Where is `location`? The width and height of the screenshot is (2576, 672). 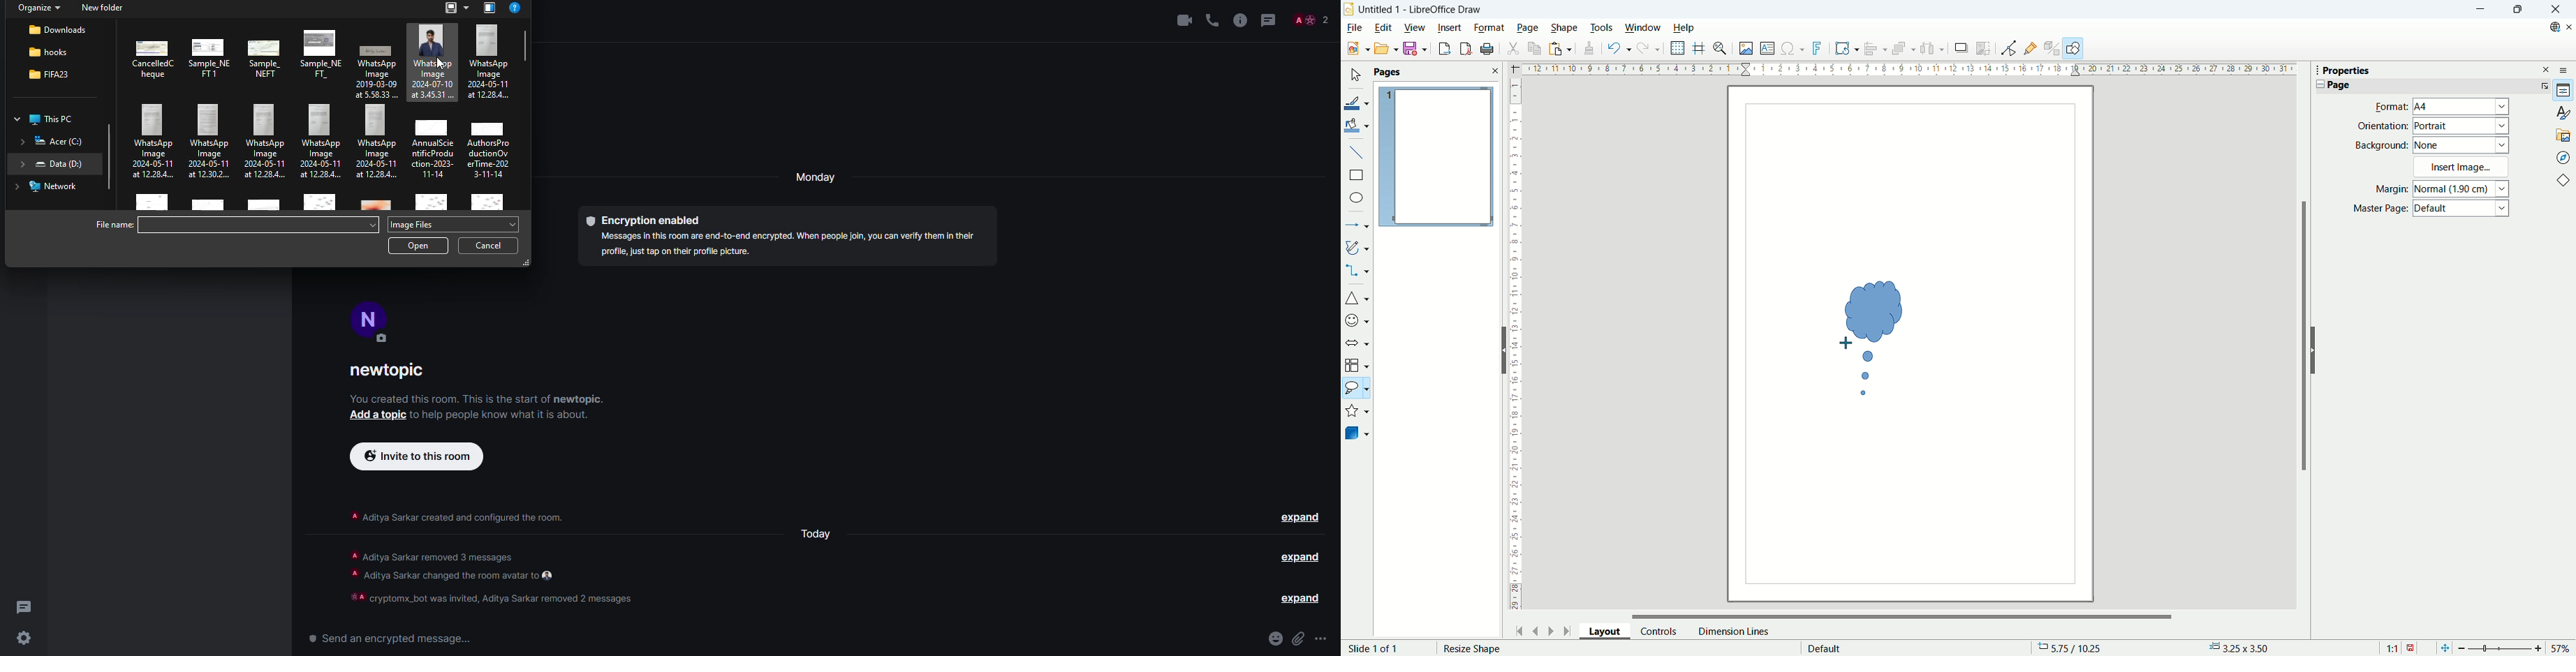 location is located at coordinates (49, 119).